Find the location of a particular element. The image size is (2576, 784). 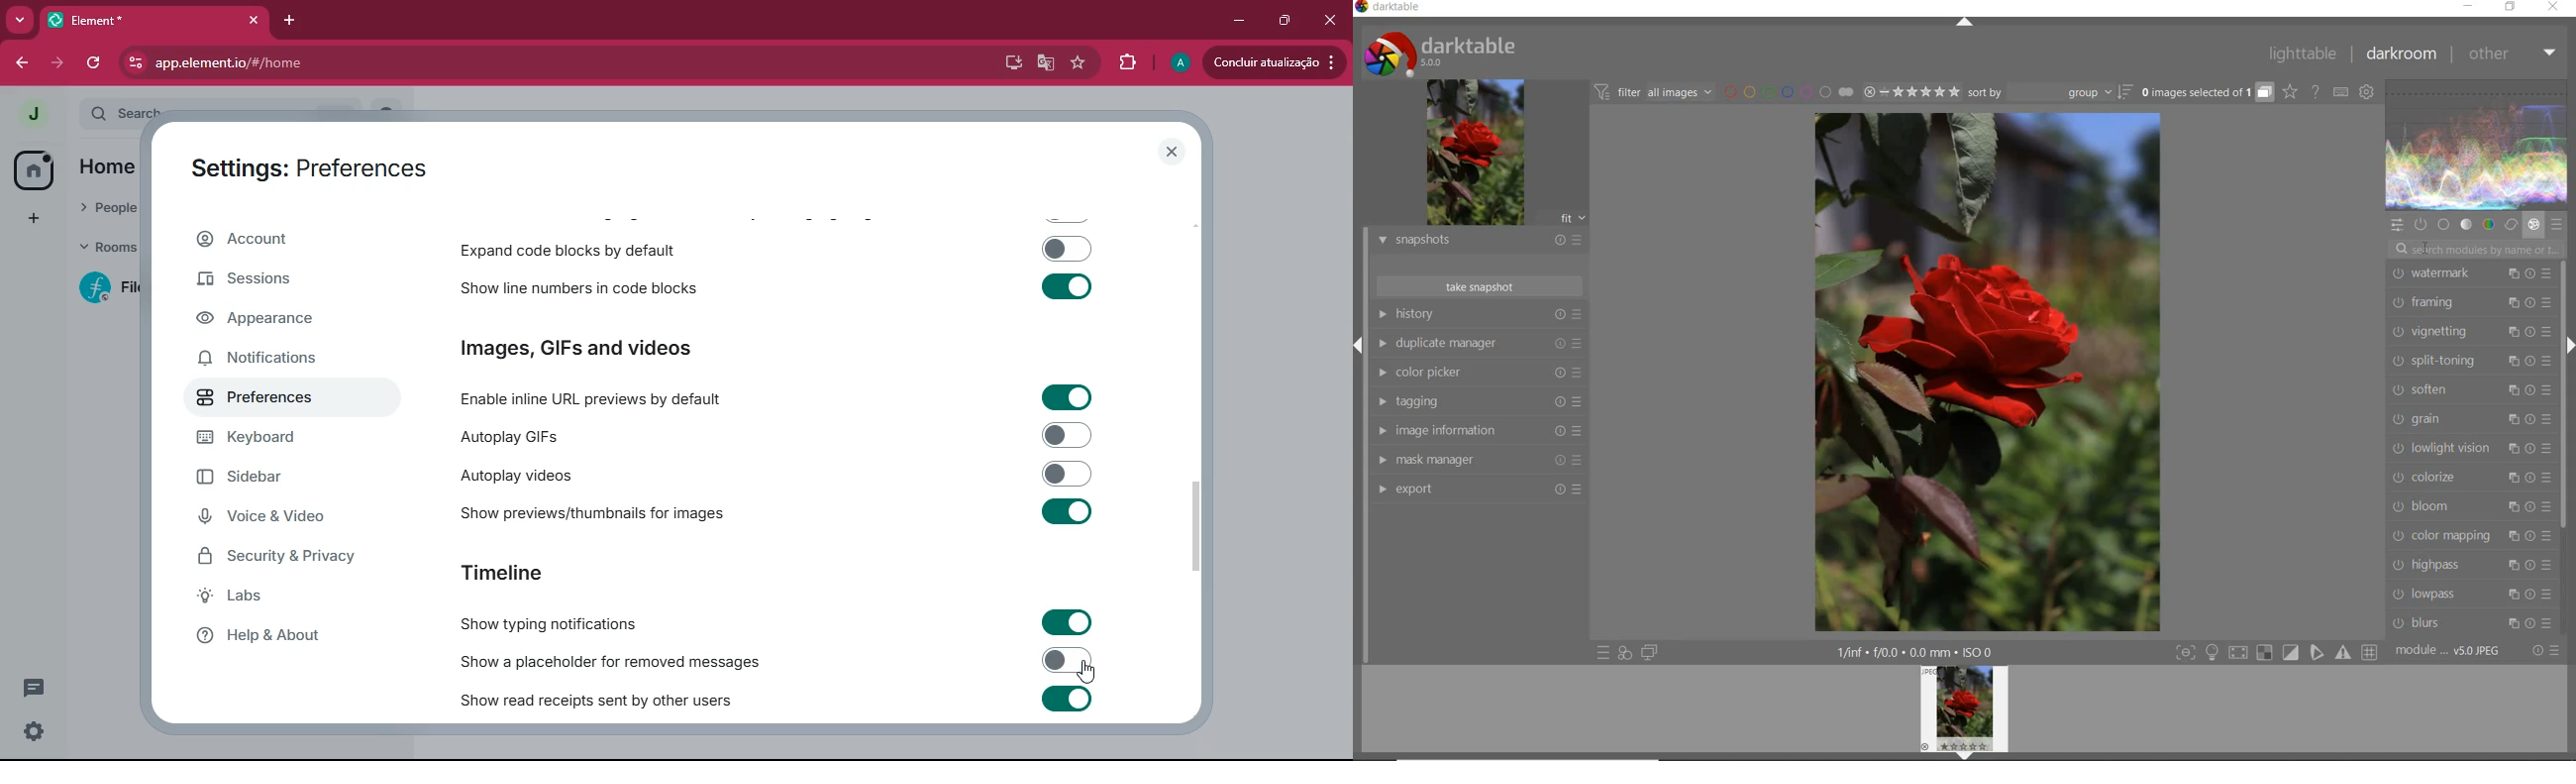

take snapshot is located at coordinates (1479, 286).